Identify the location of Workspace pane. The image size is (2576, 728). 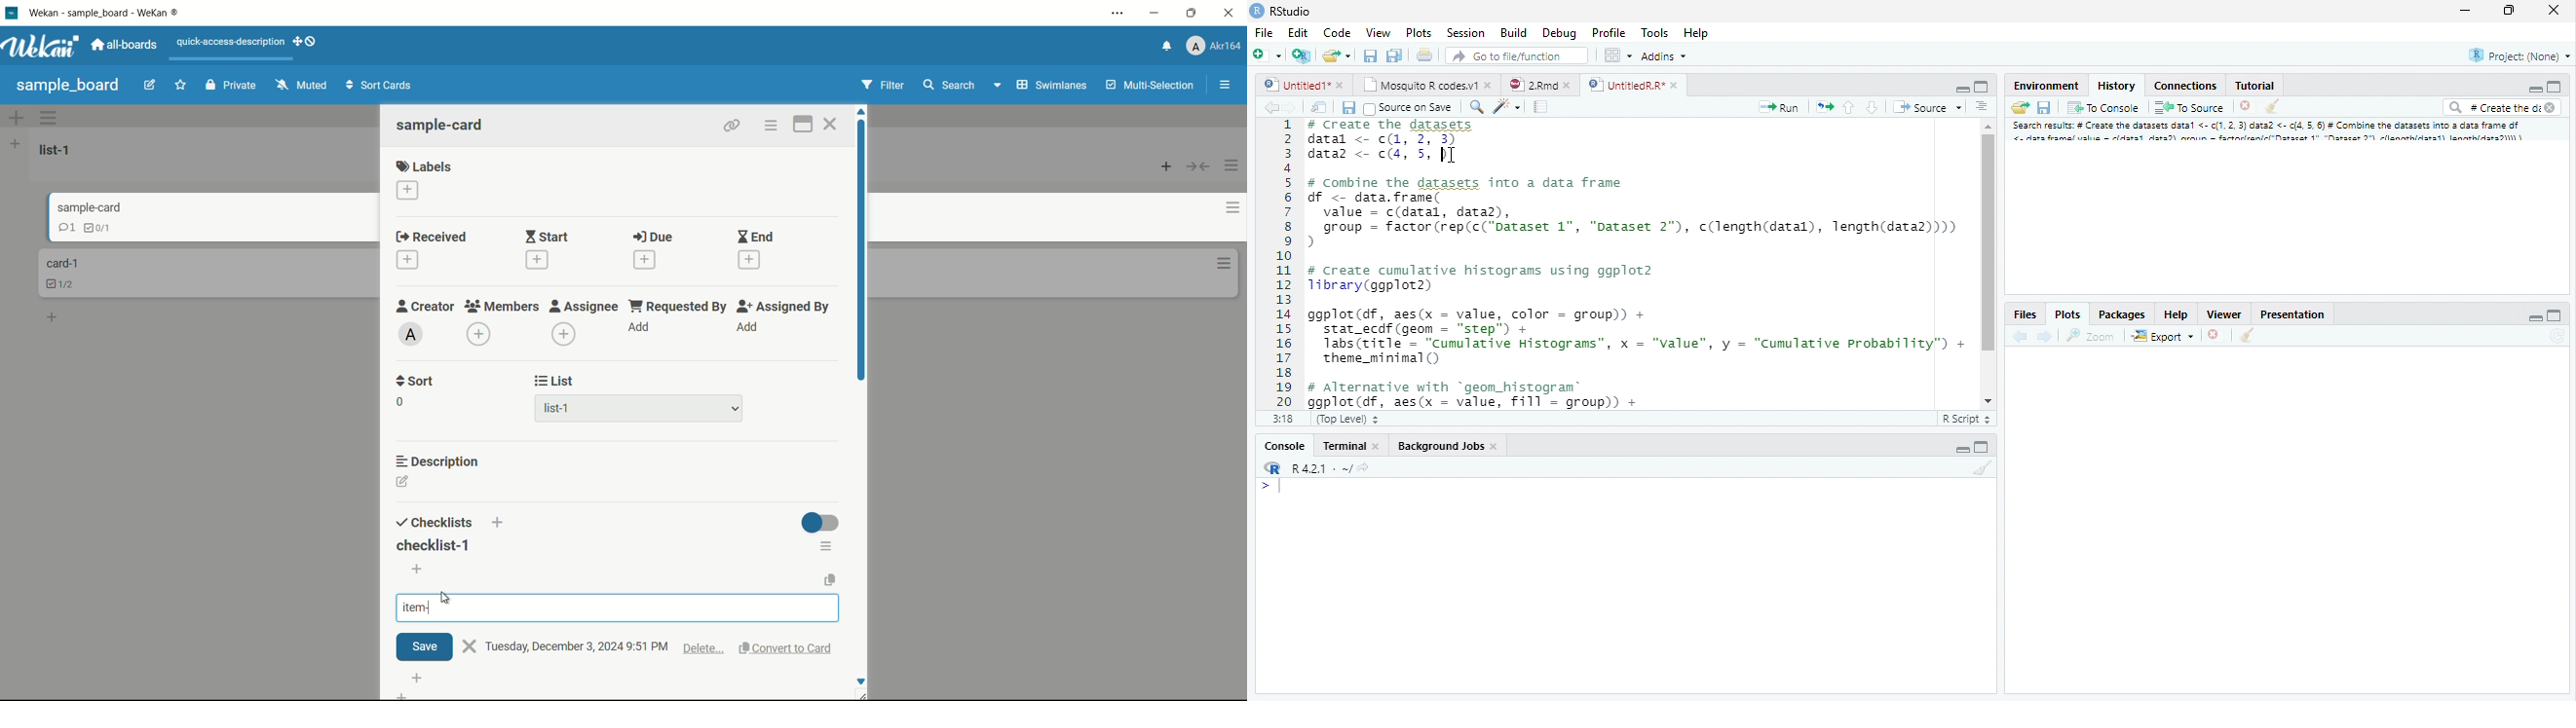
(1618, 56).